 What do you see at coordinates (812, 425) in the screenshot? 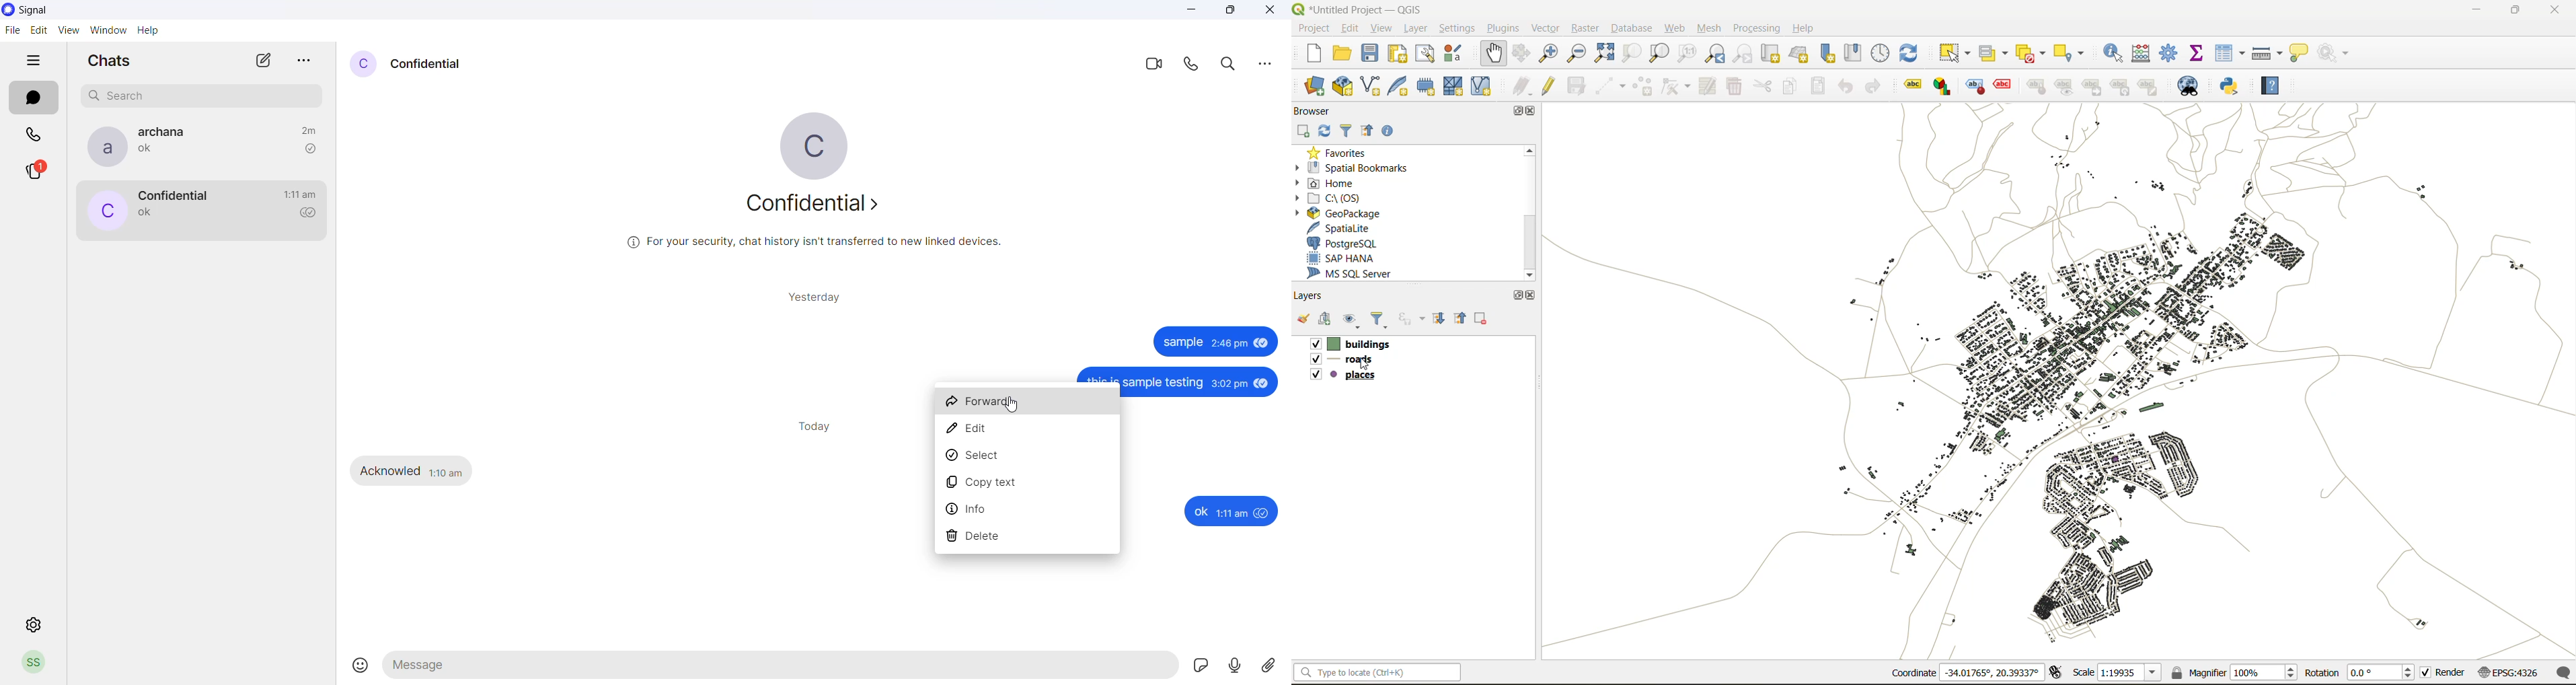
I see `today messages heading` at bounding box center [812, 425].